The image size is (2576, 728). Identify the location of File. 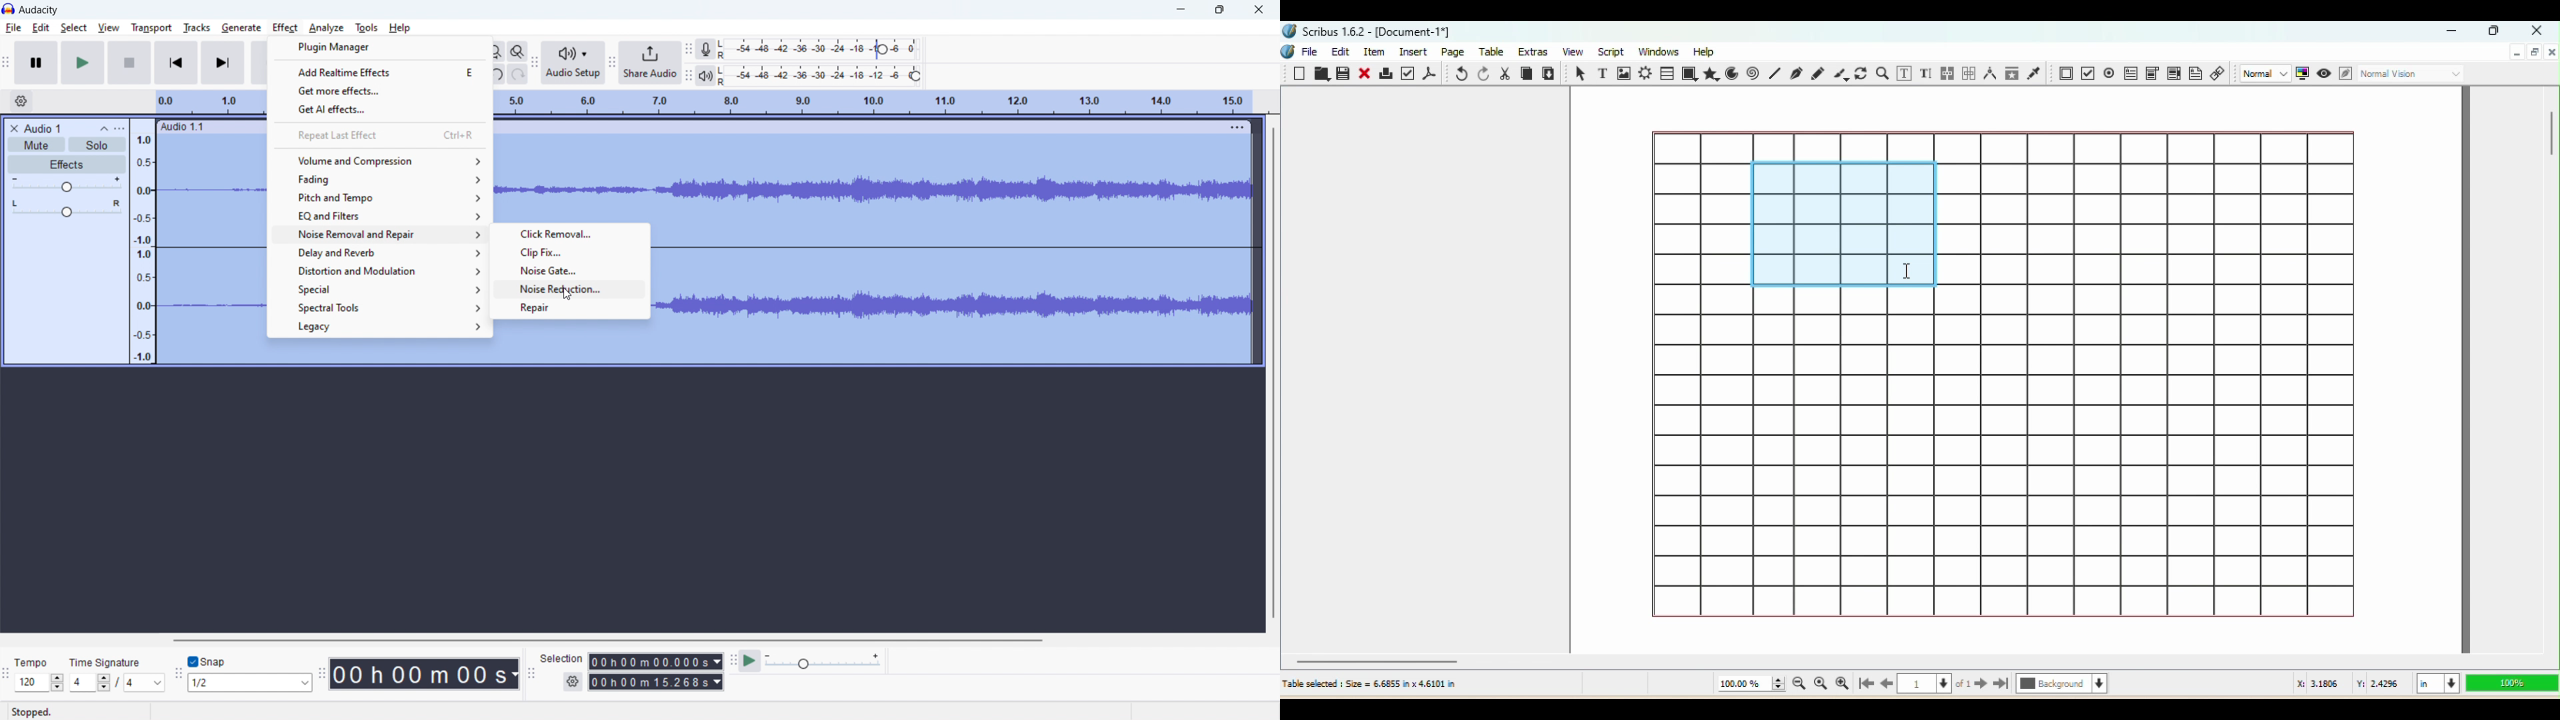
(1313, 50).